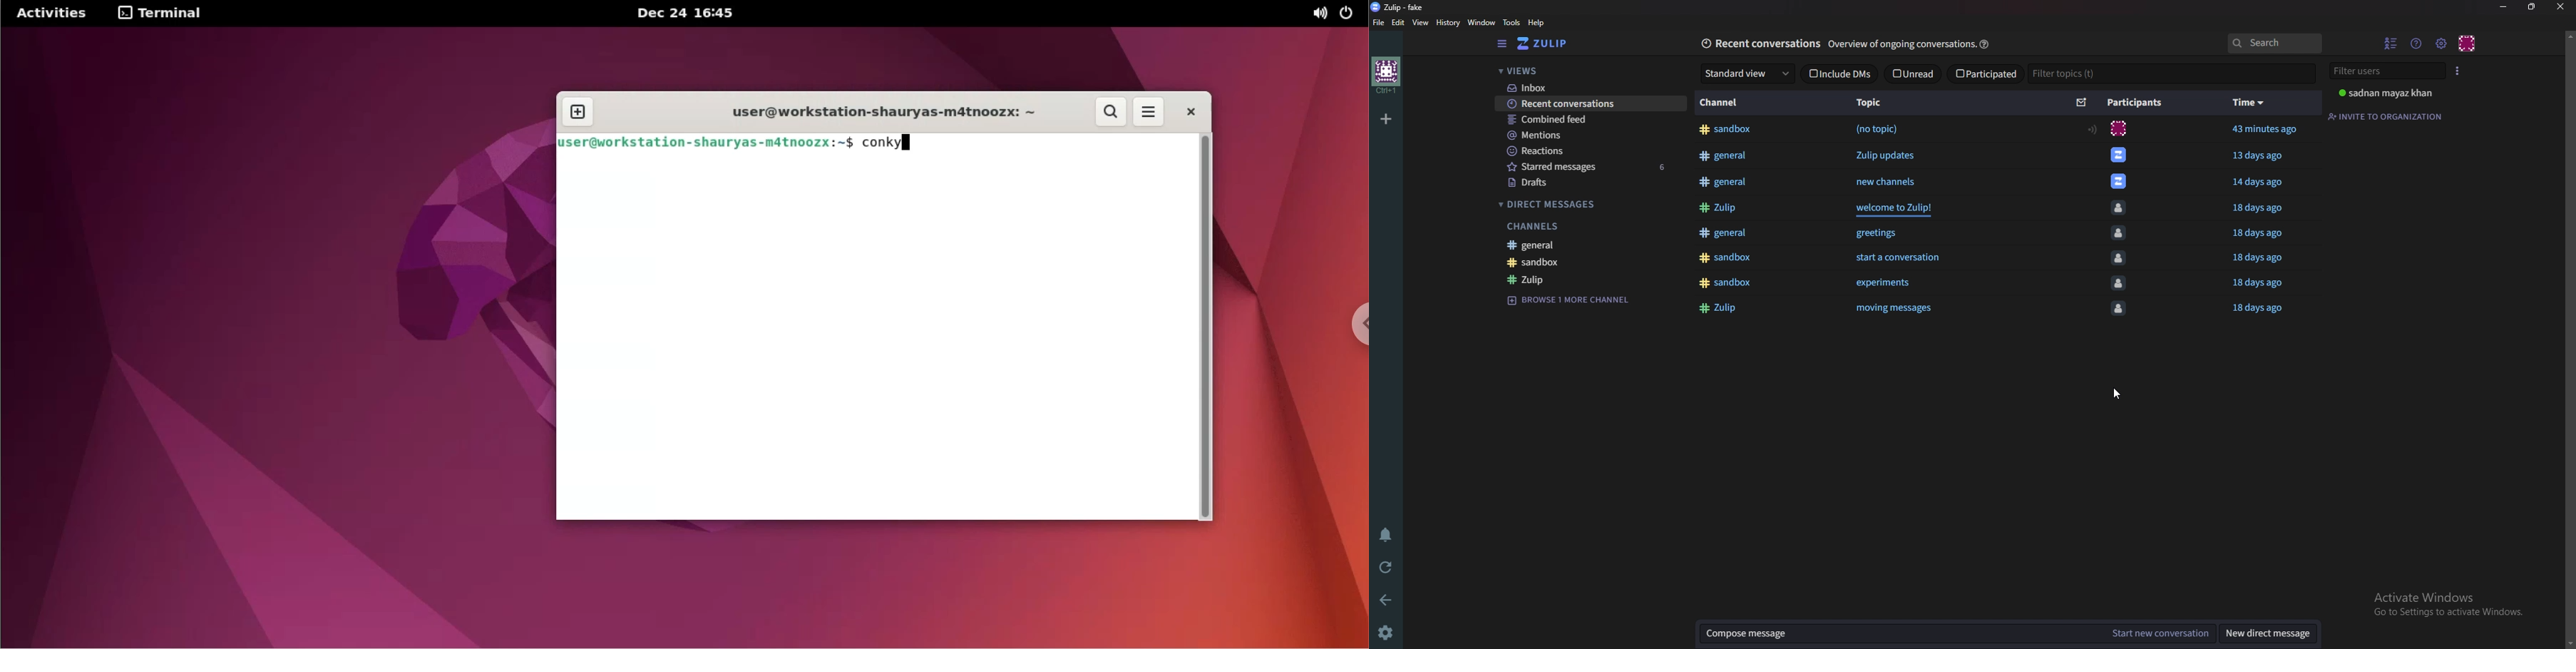 The width and height of the screenshot is (2576, 672). I want to click on Browse channel, so click(1573, 318).